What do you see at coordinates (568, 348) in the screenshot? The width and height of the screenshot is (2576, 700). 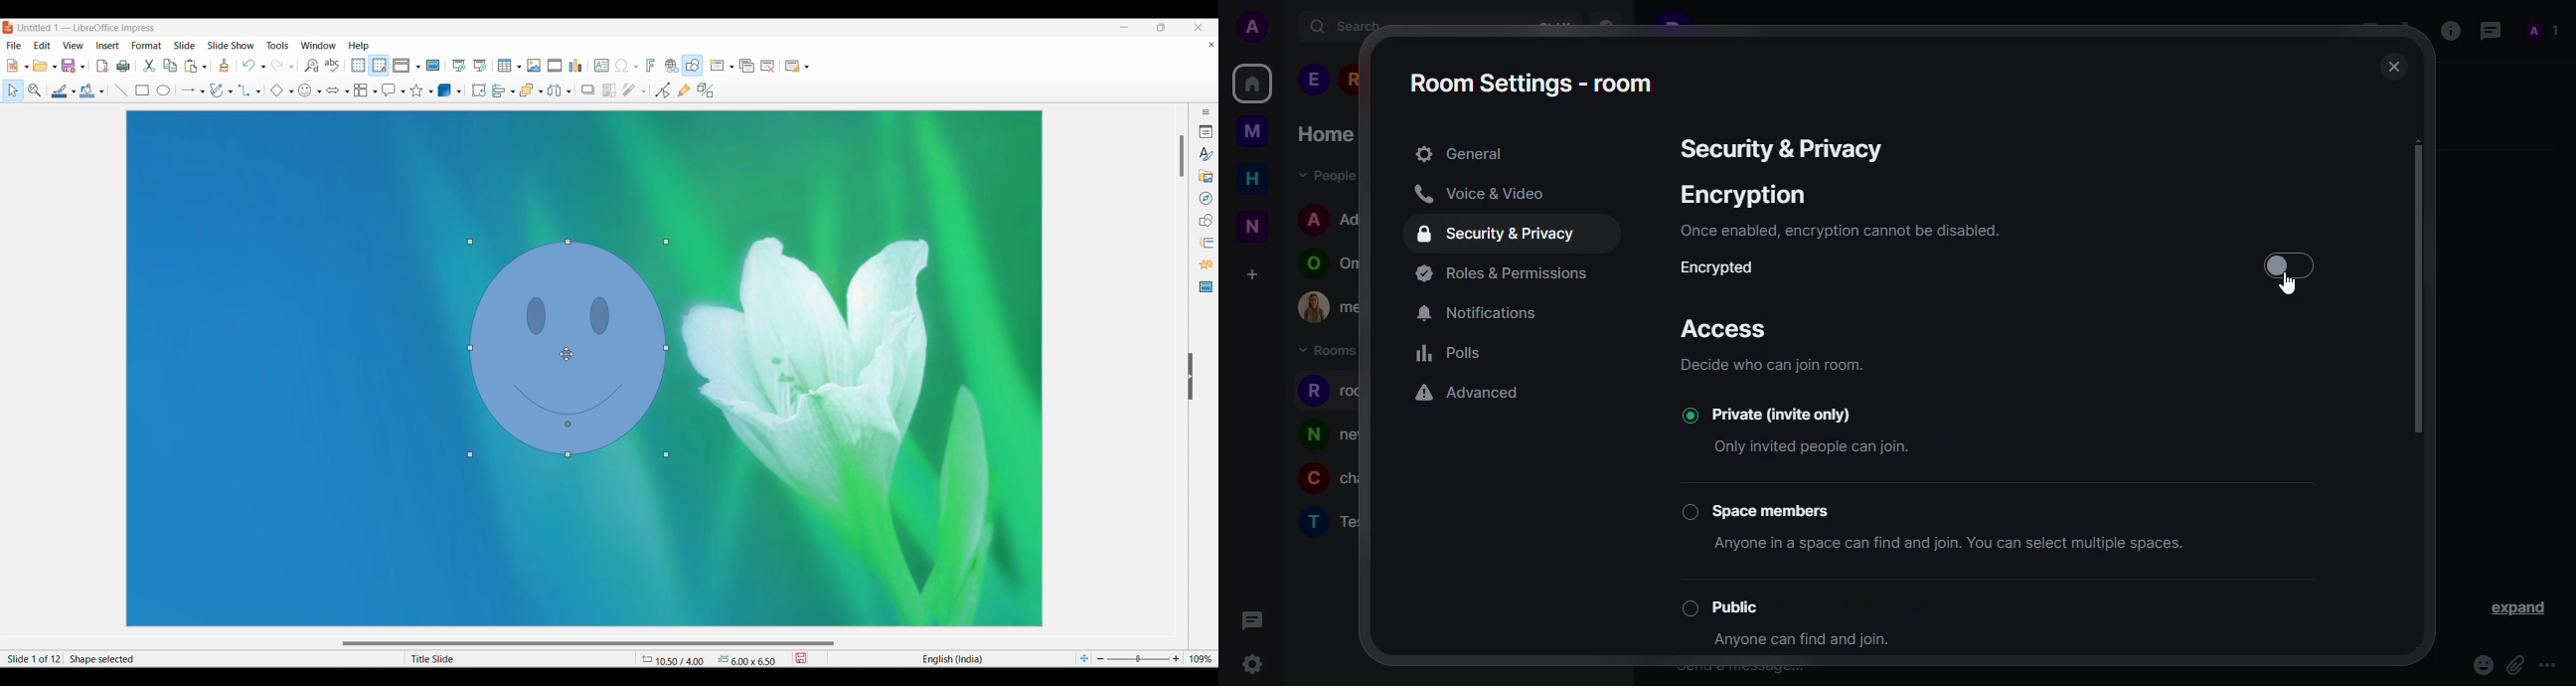 I see `Object selected` at bounding box center [568, 348].